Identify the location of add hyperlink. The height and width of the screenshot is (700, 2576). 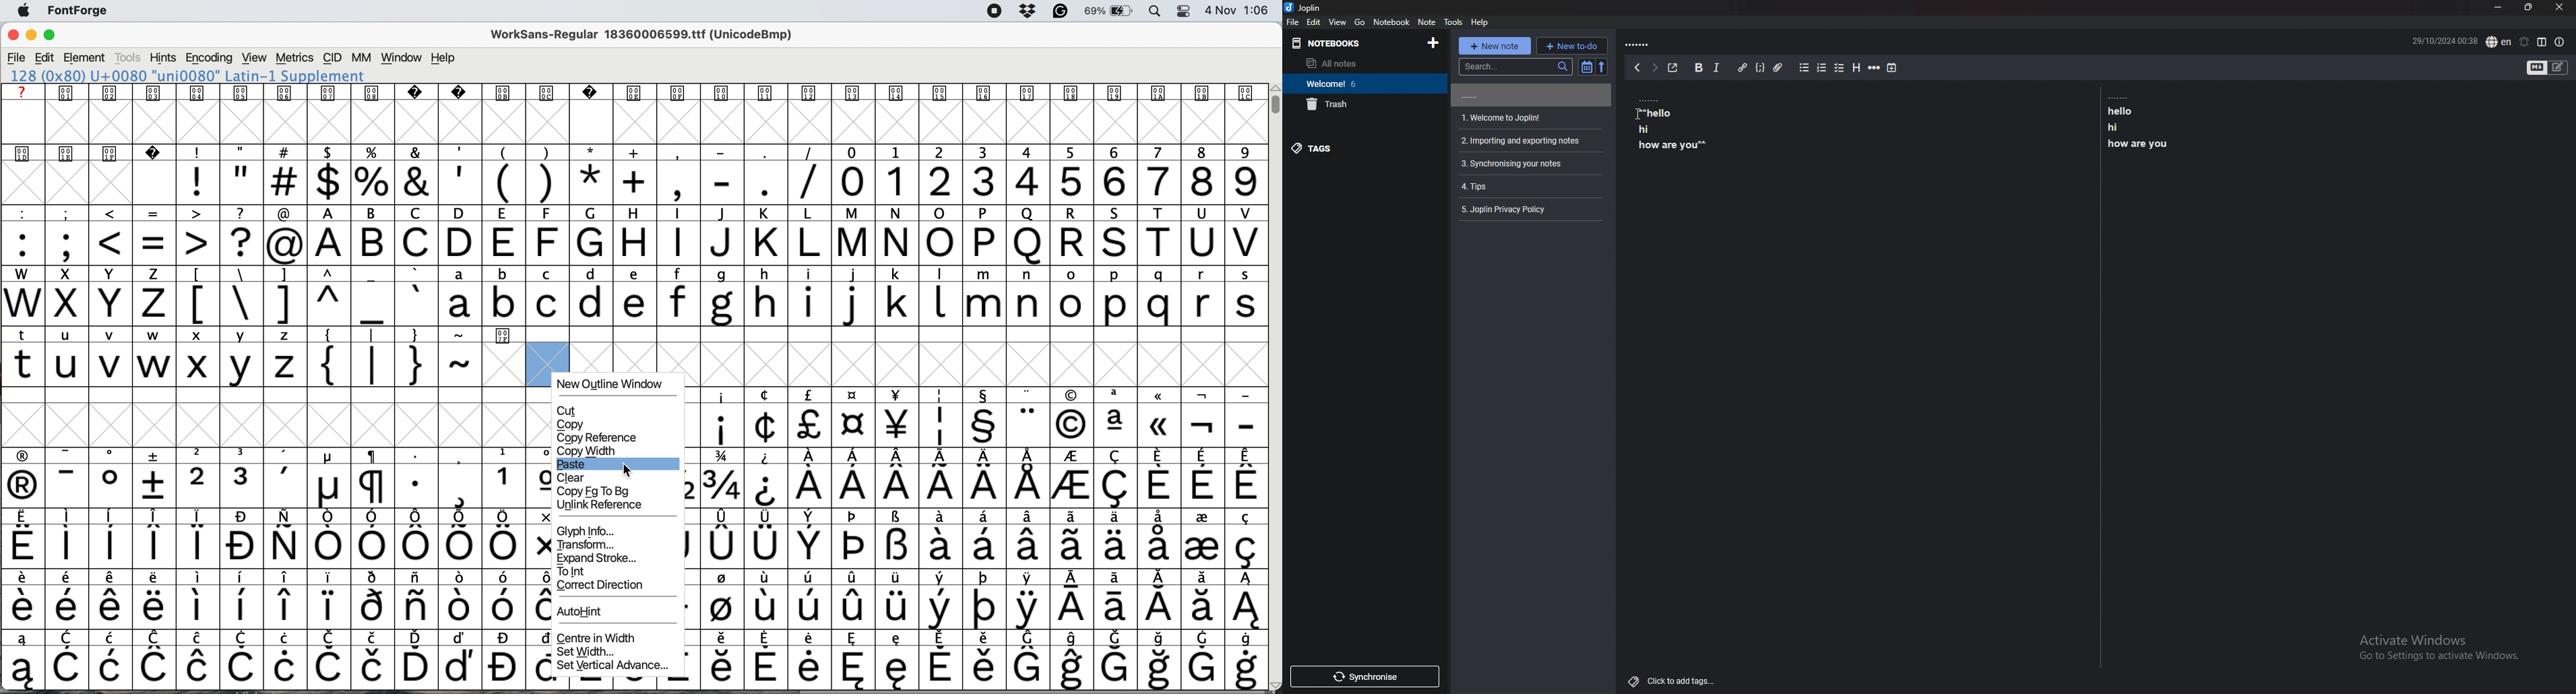
(1743, 67).